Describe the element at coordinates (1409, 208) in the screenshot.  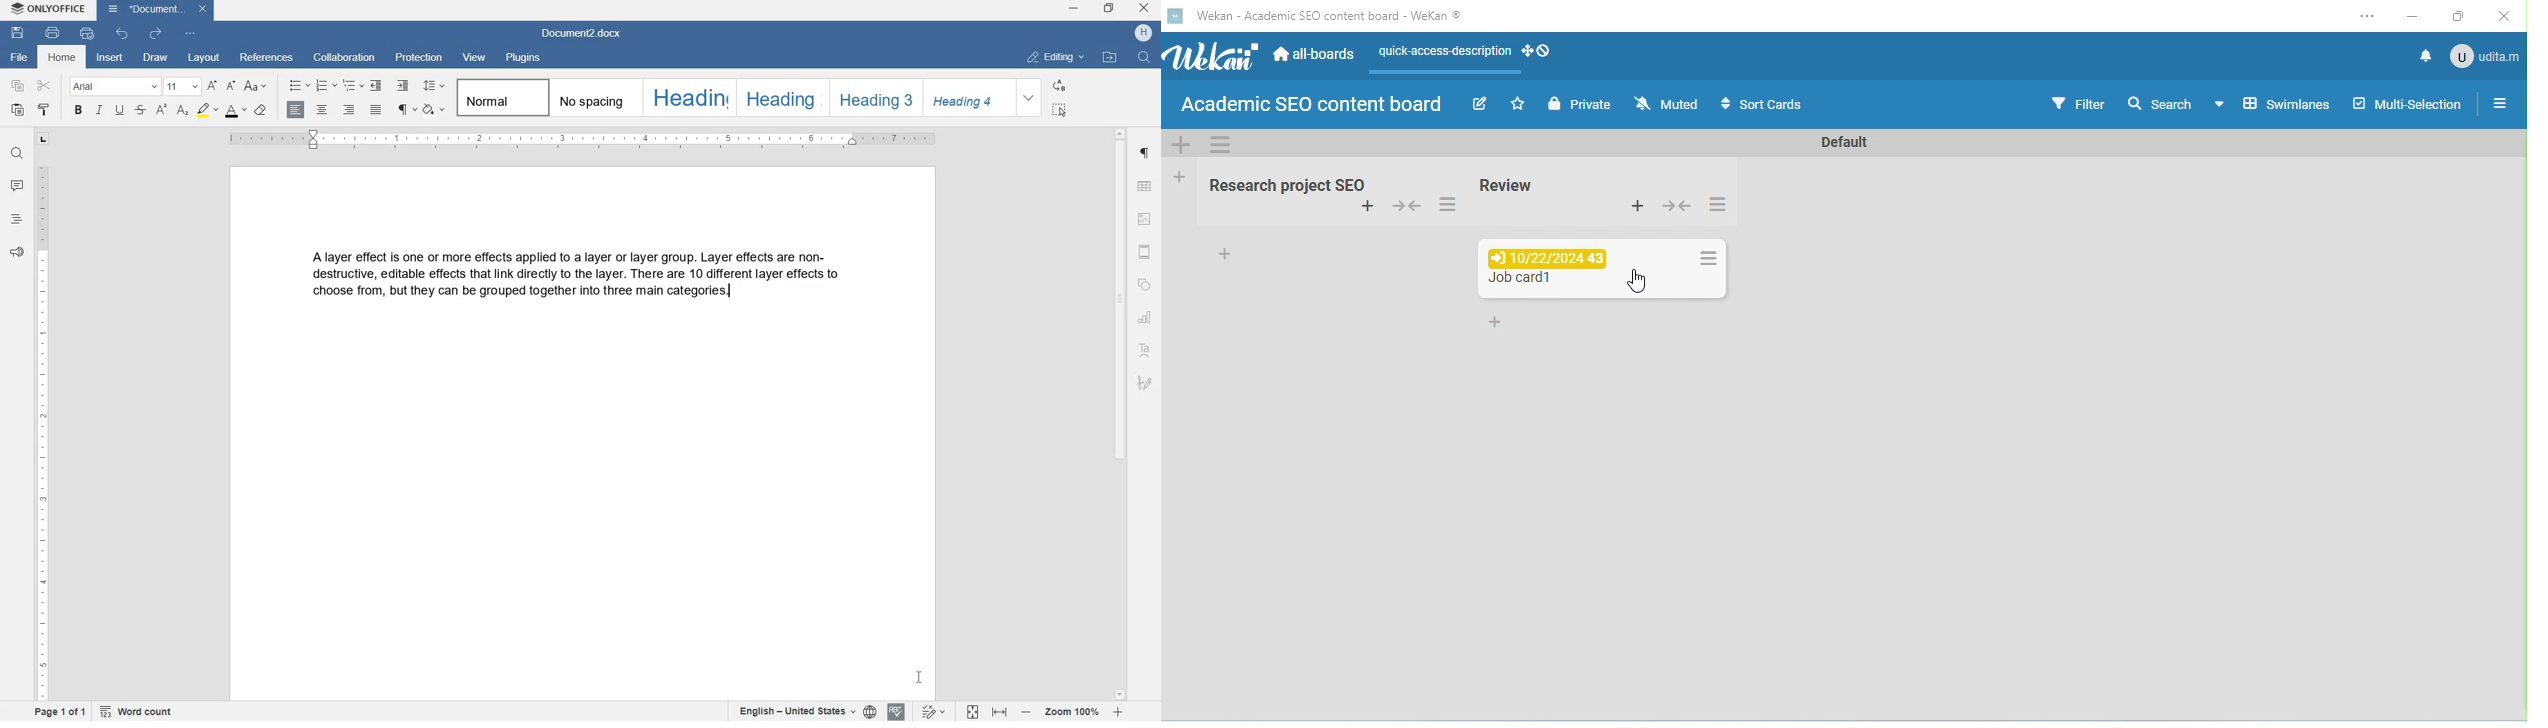
I see `collapse` at that location.